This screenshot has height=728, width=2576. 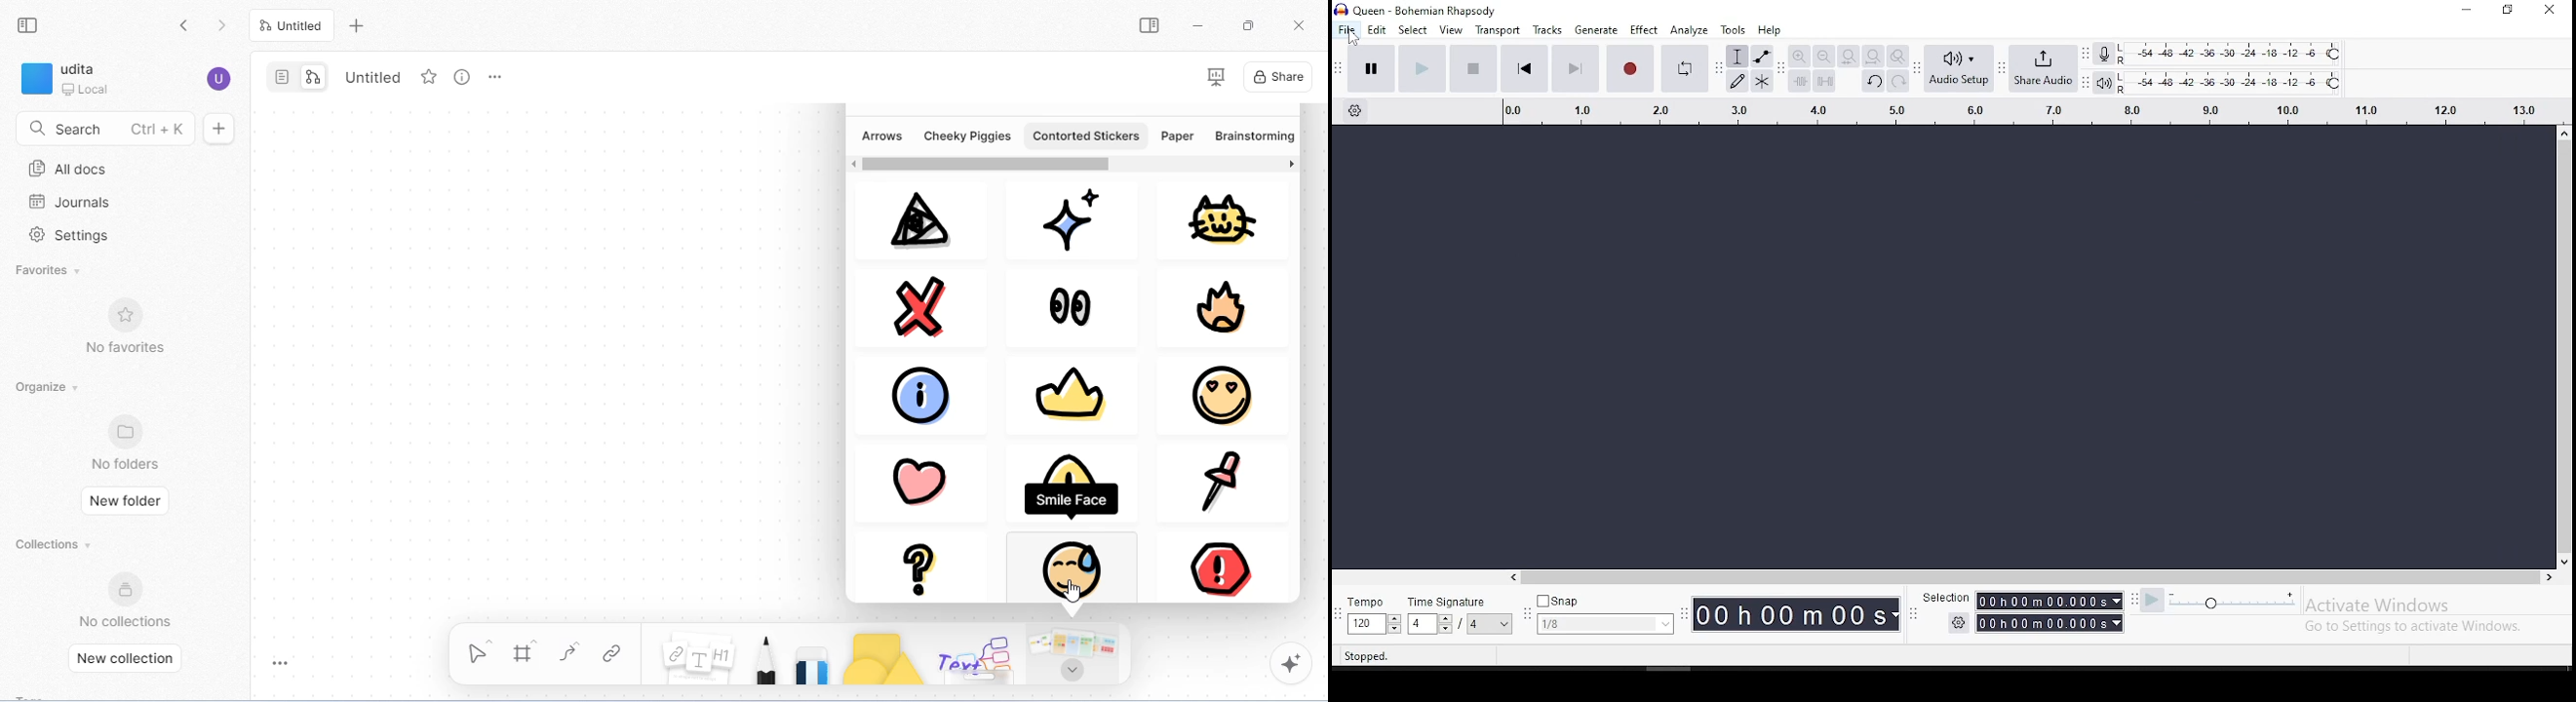 I want to click on go back, so click(x=189, y=27).